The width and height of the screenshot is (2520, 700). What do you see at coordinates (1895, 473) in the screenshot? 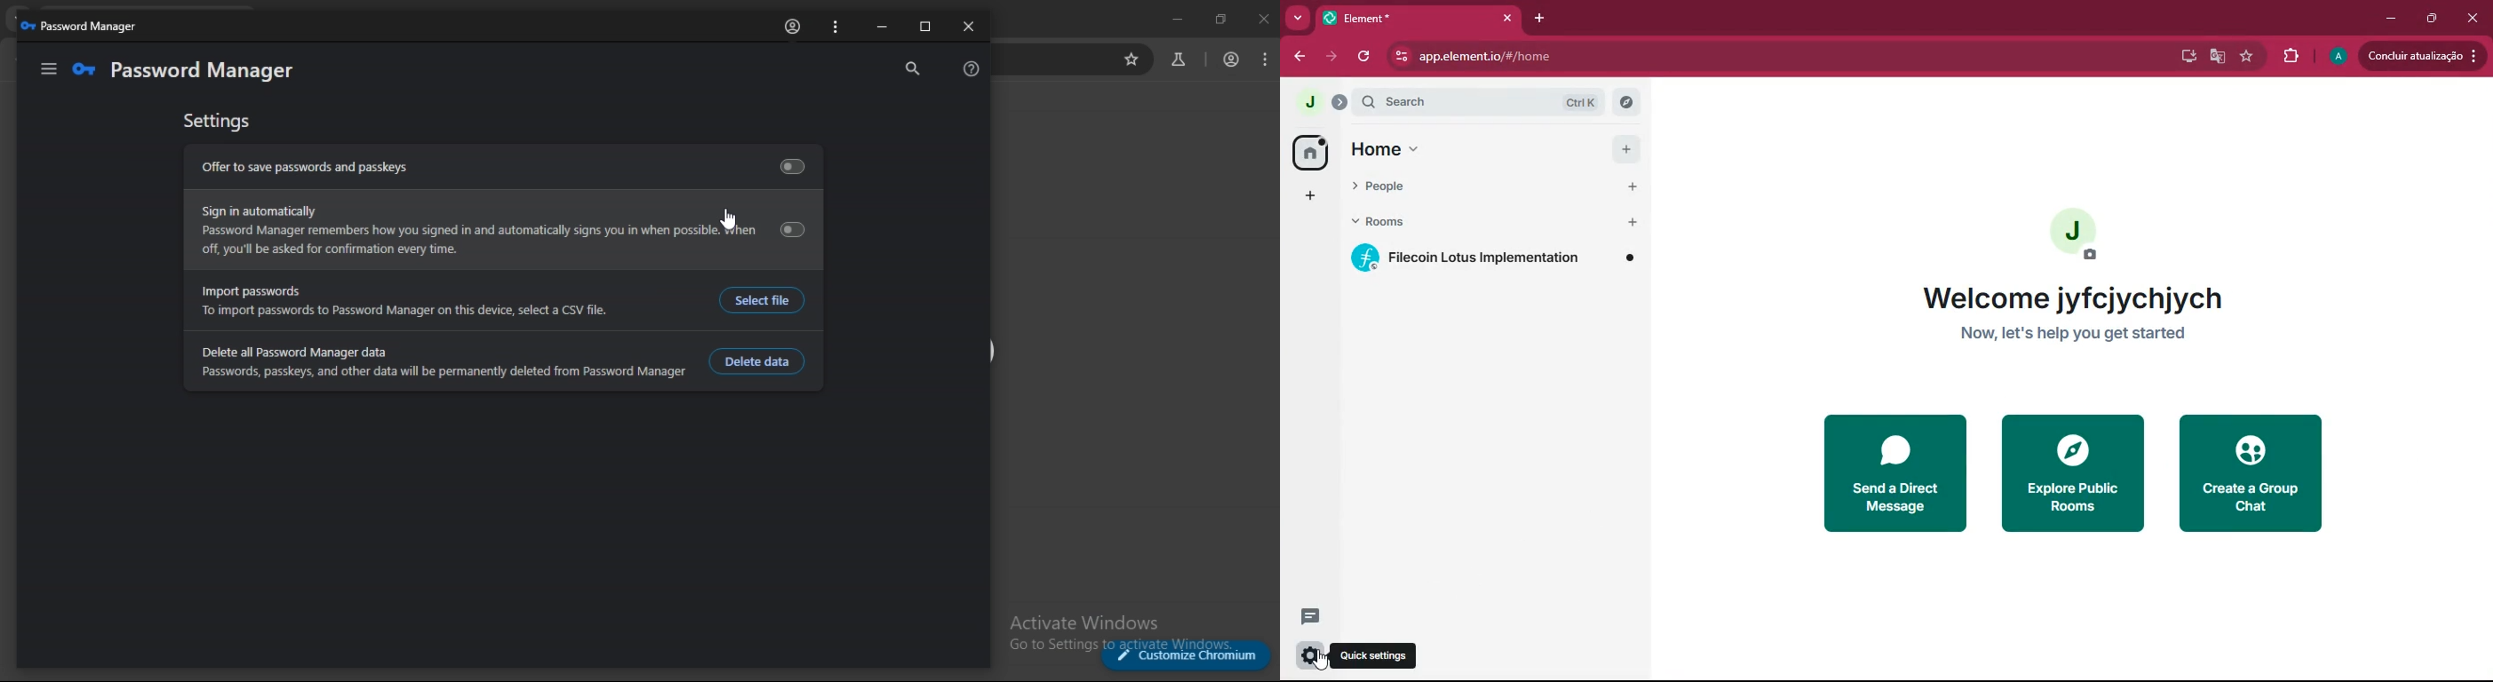
I see `send` at bounding box center [1895, 473].